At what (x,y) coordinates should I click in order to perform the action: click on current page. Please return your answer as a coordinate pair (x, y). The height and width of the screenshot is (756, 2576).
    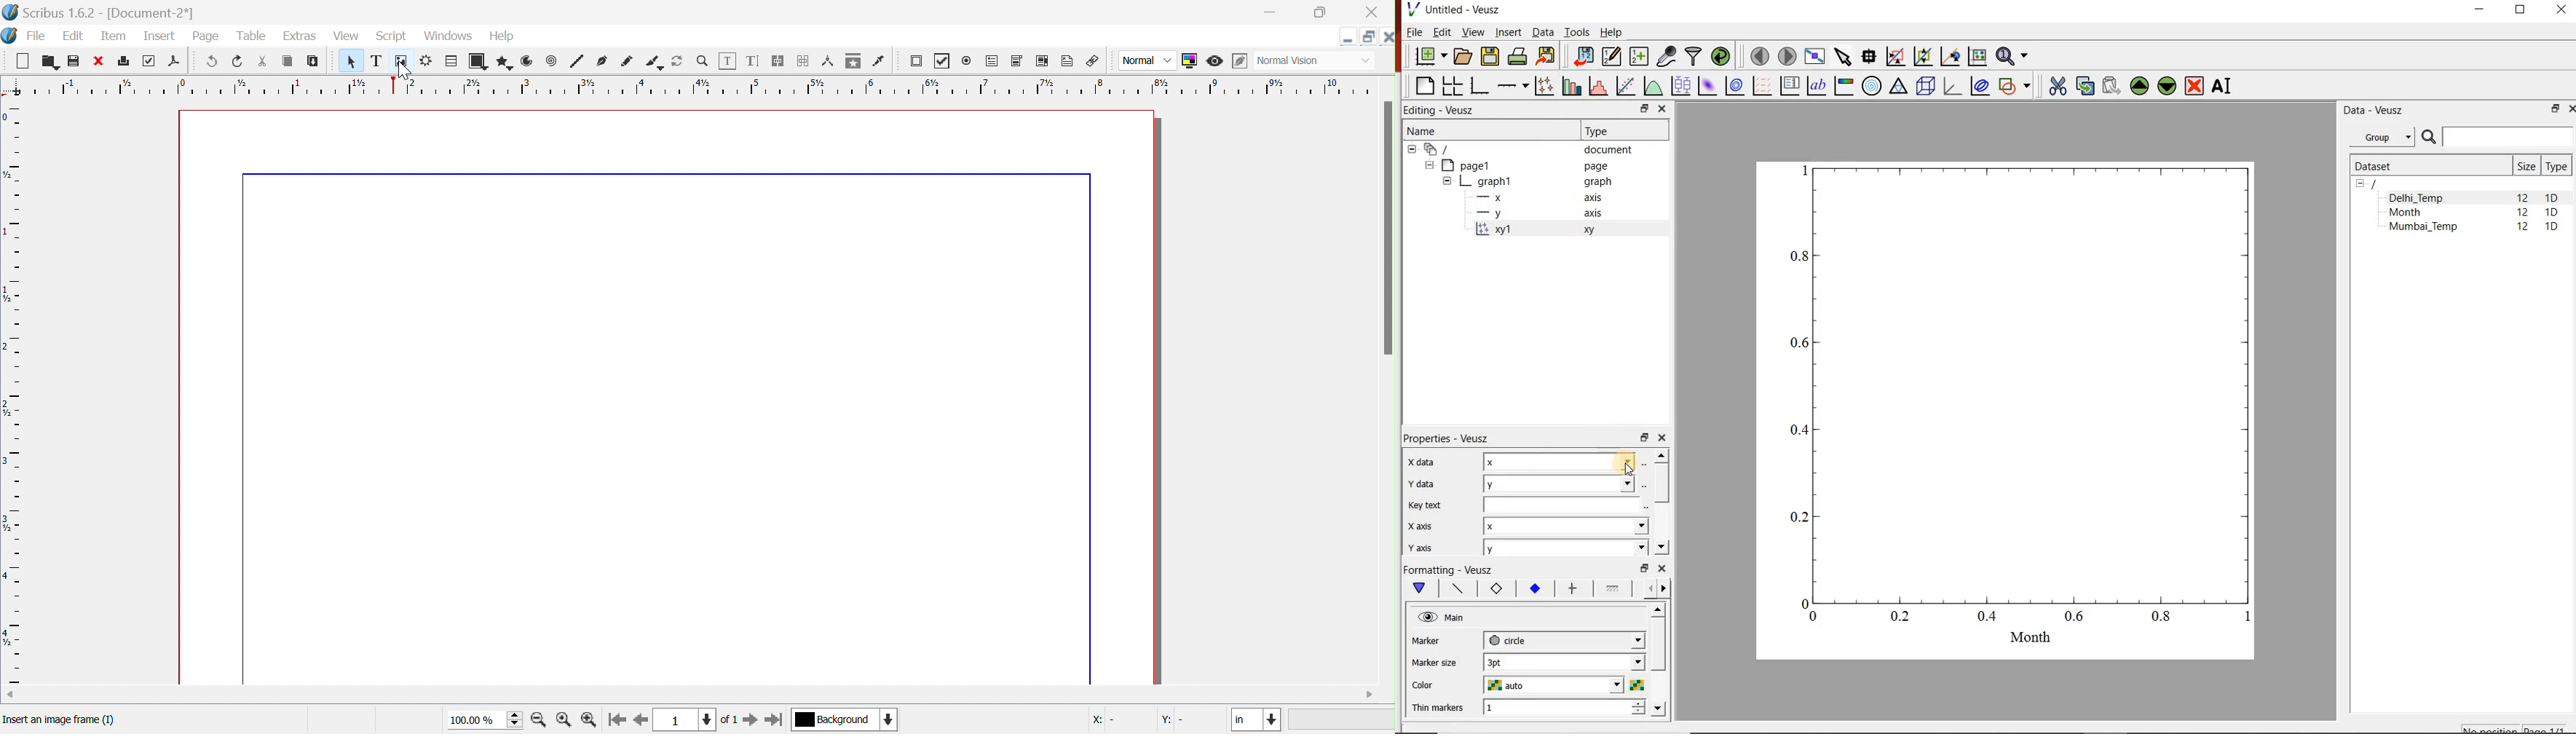
    Looking at the image, I should click on (698, 719).